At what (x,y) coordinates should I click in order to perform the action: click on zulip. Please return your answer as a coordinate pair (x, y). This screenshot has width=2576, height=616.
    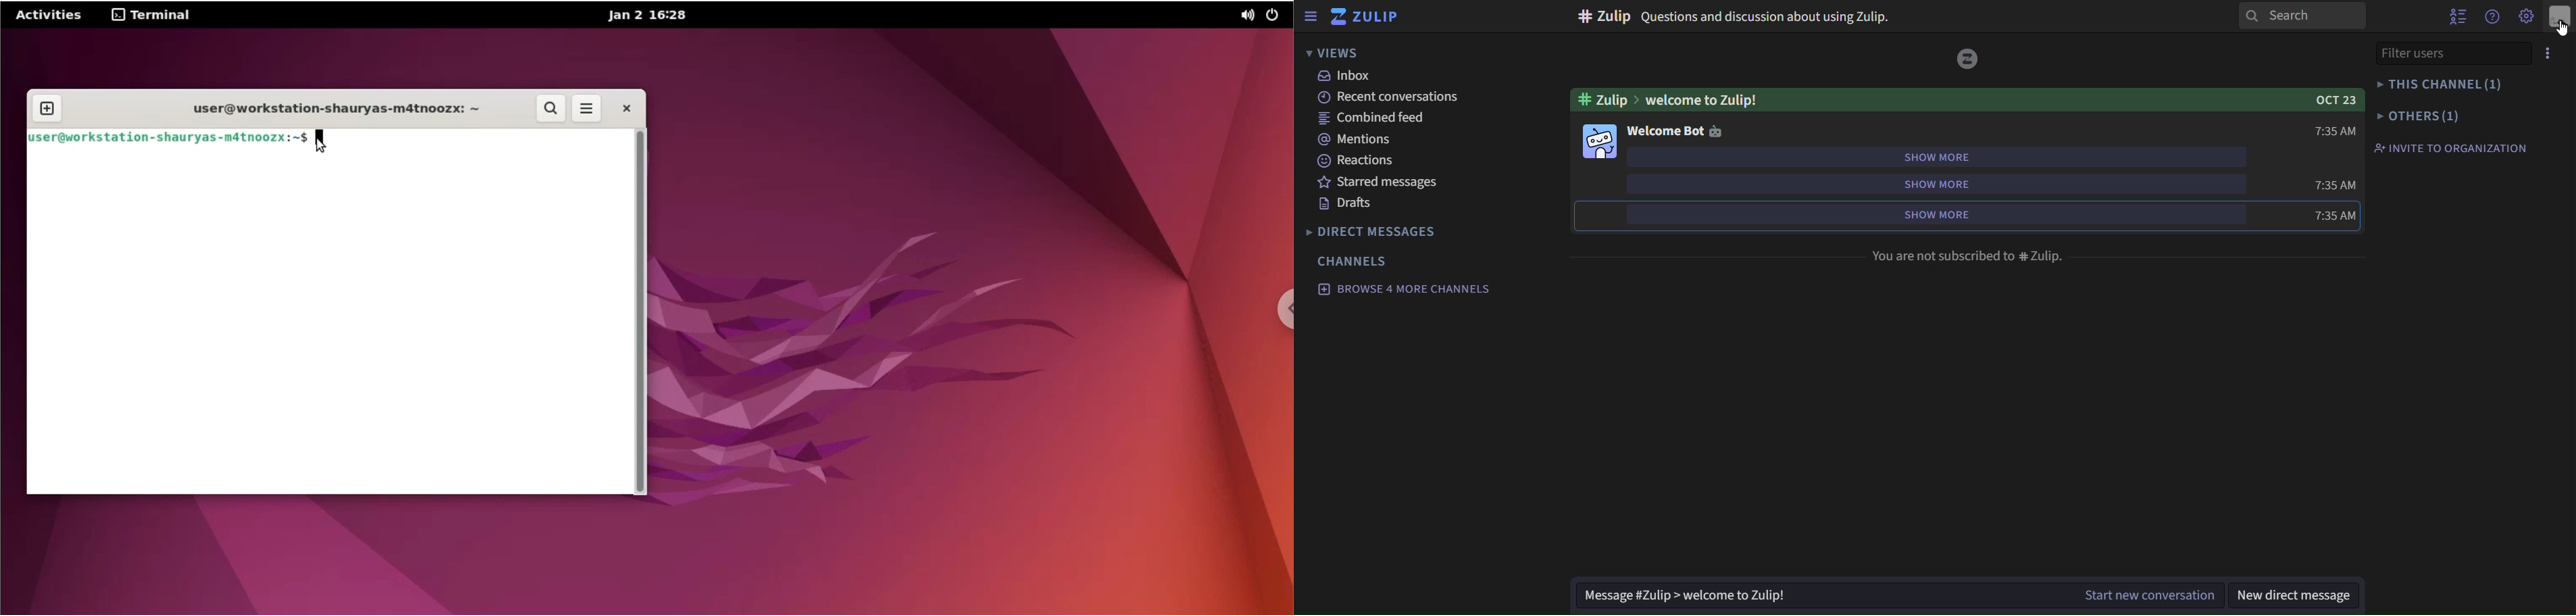
    Looking at the image, I should click on (1367, 15).